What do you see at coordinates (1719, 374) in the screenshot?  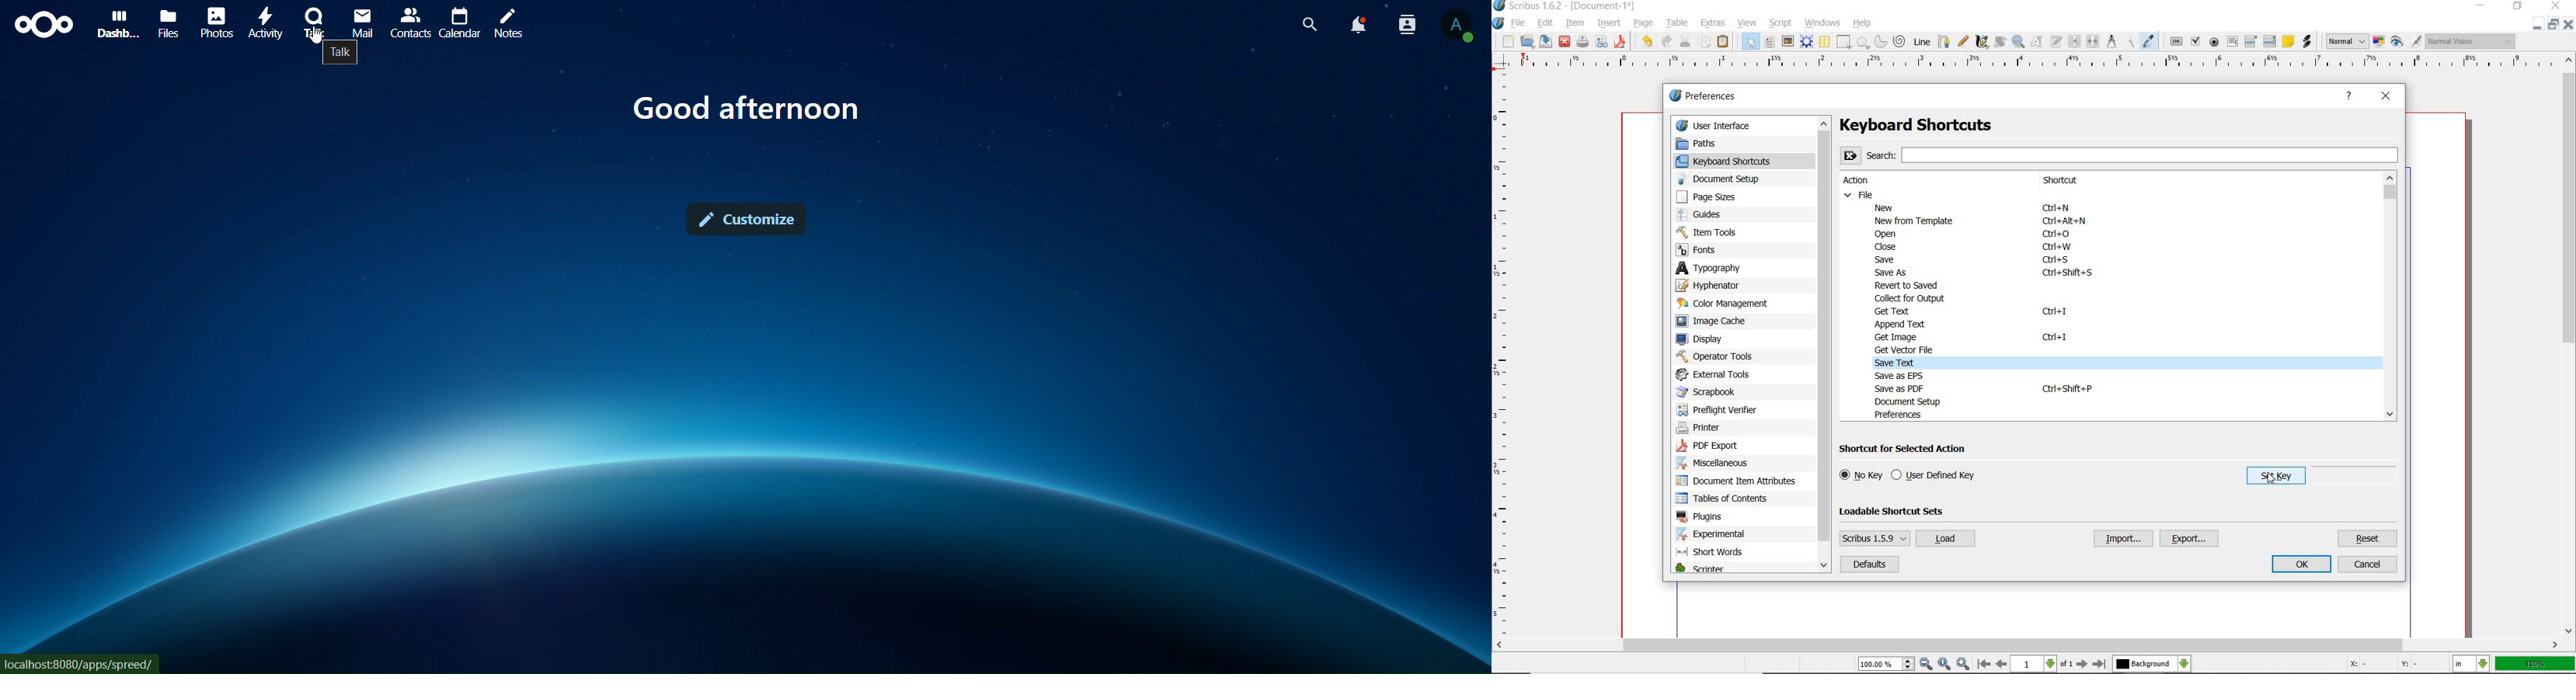 I see `external tools` at bounding box center [1719, 374].